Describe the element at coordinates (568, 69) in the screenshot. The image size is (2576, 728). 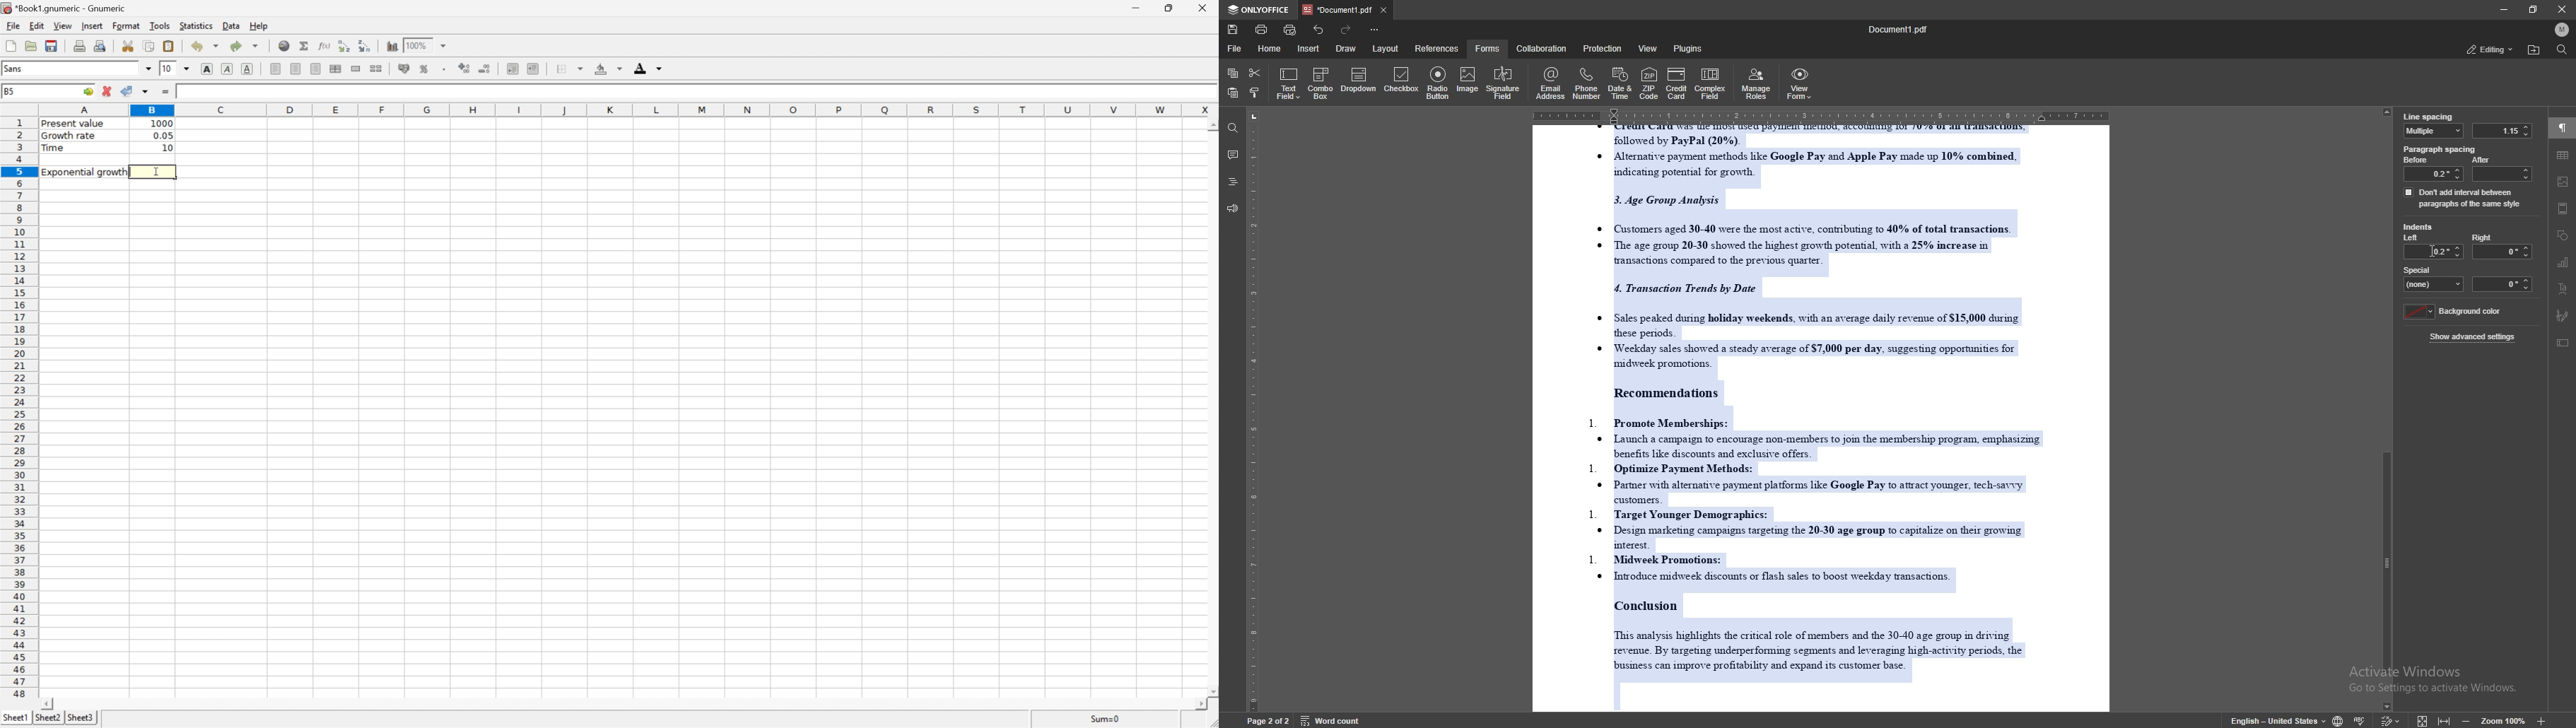
I see `Borders` at that location.